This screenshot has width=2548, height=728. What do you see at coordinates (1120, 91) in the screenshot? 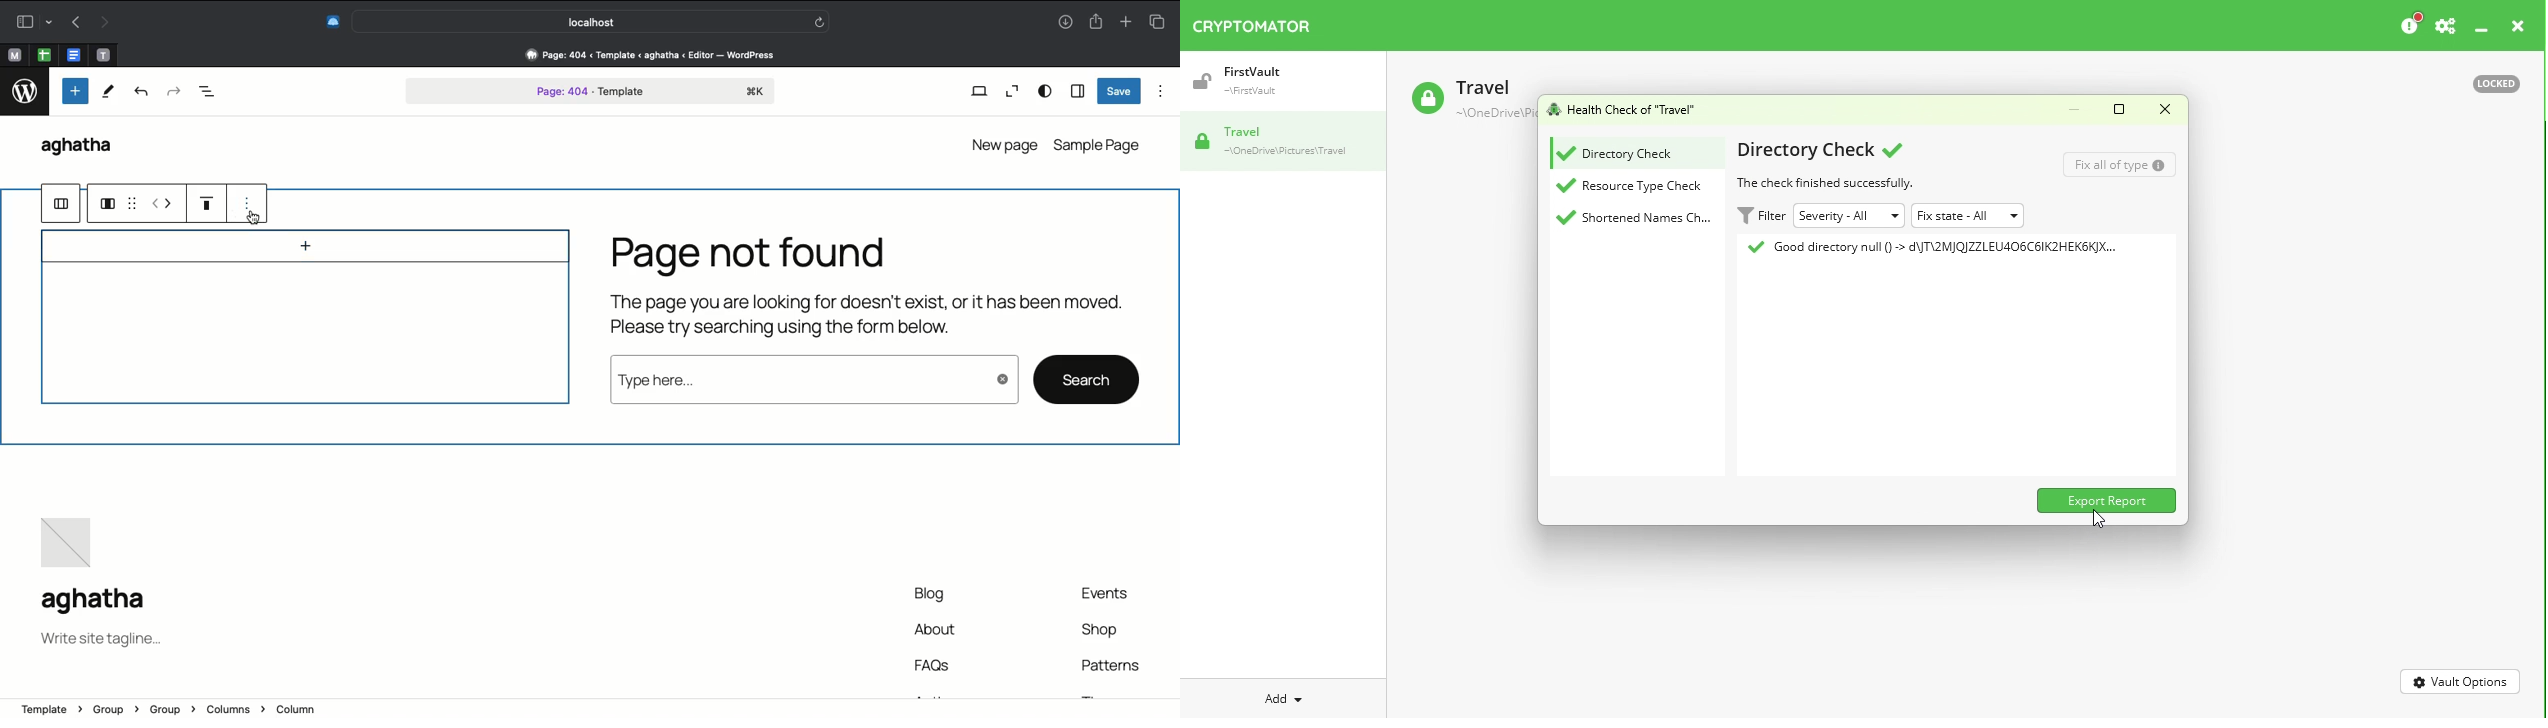
I see `Save` at bounding box center [1120, 91].